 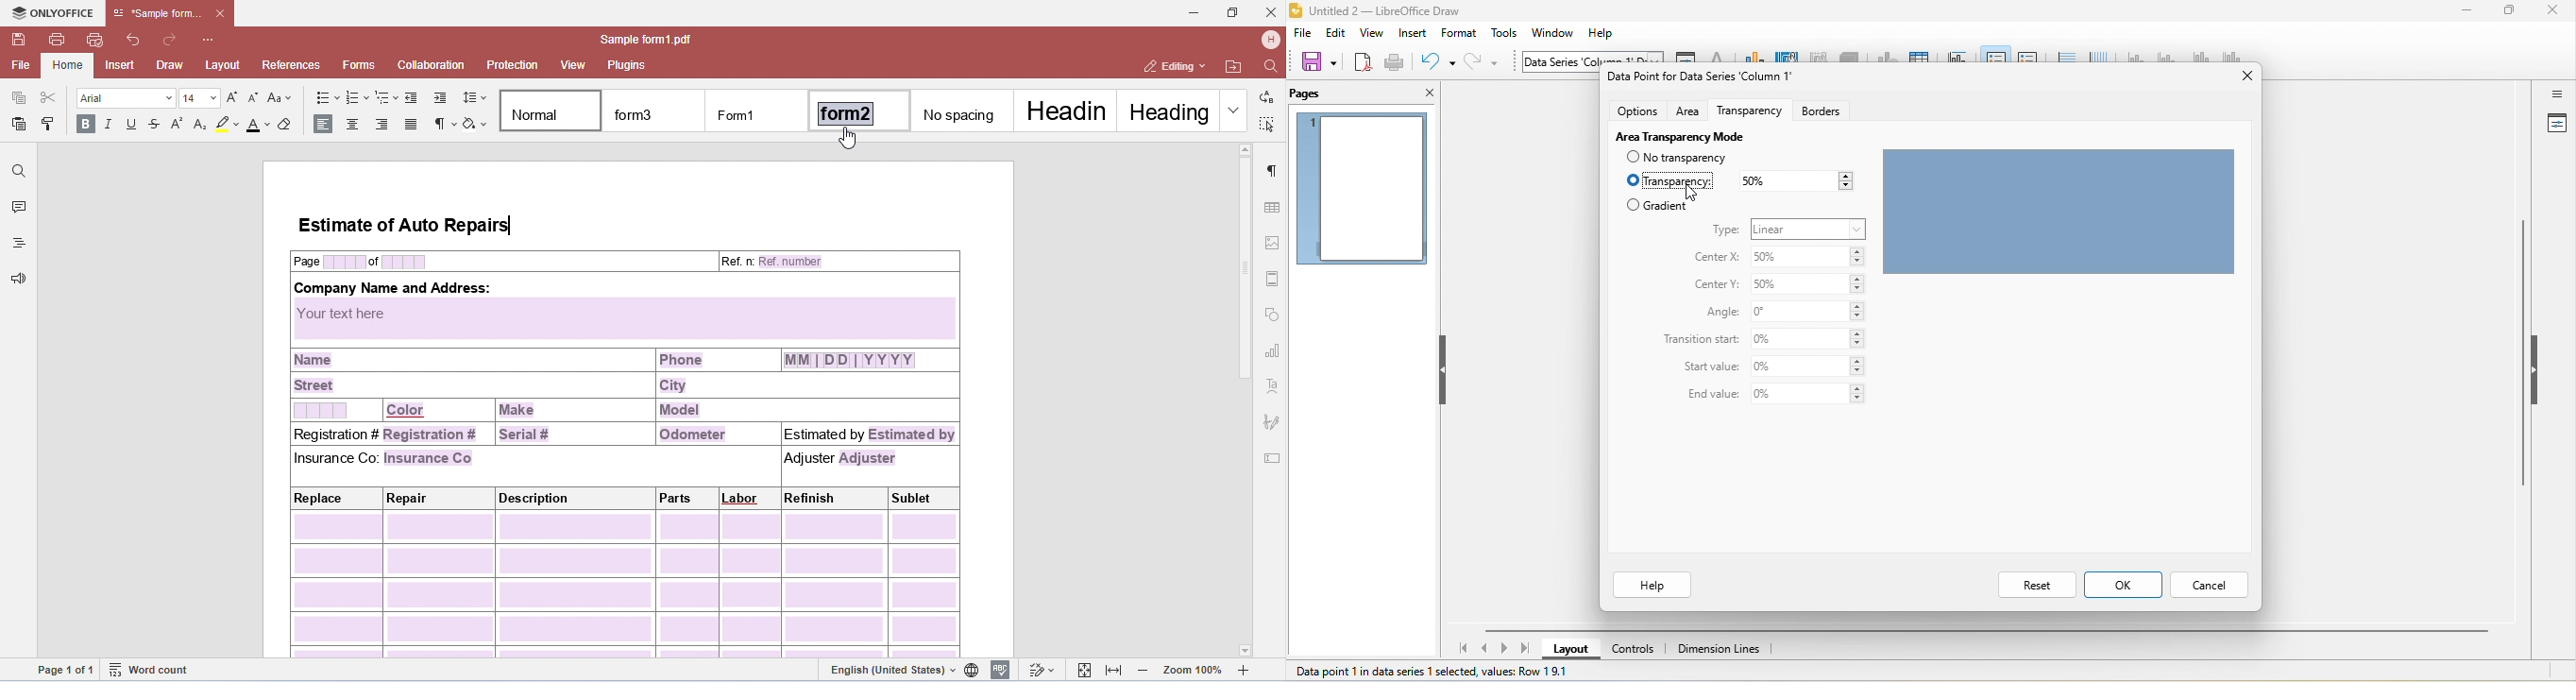 I want to click on start value, so click(x=1701, y=367).